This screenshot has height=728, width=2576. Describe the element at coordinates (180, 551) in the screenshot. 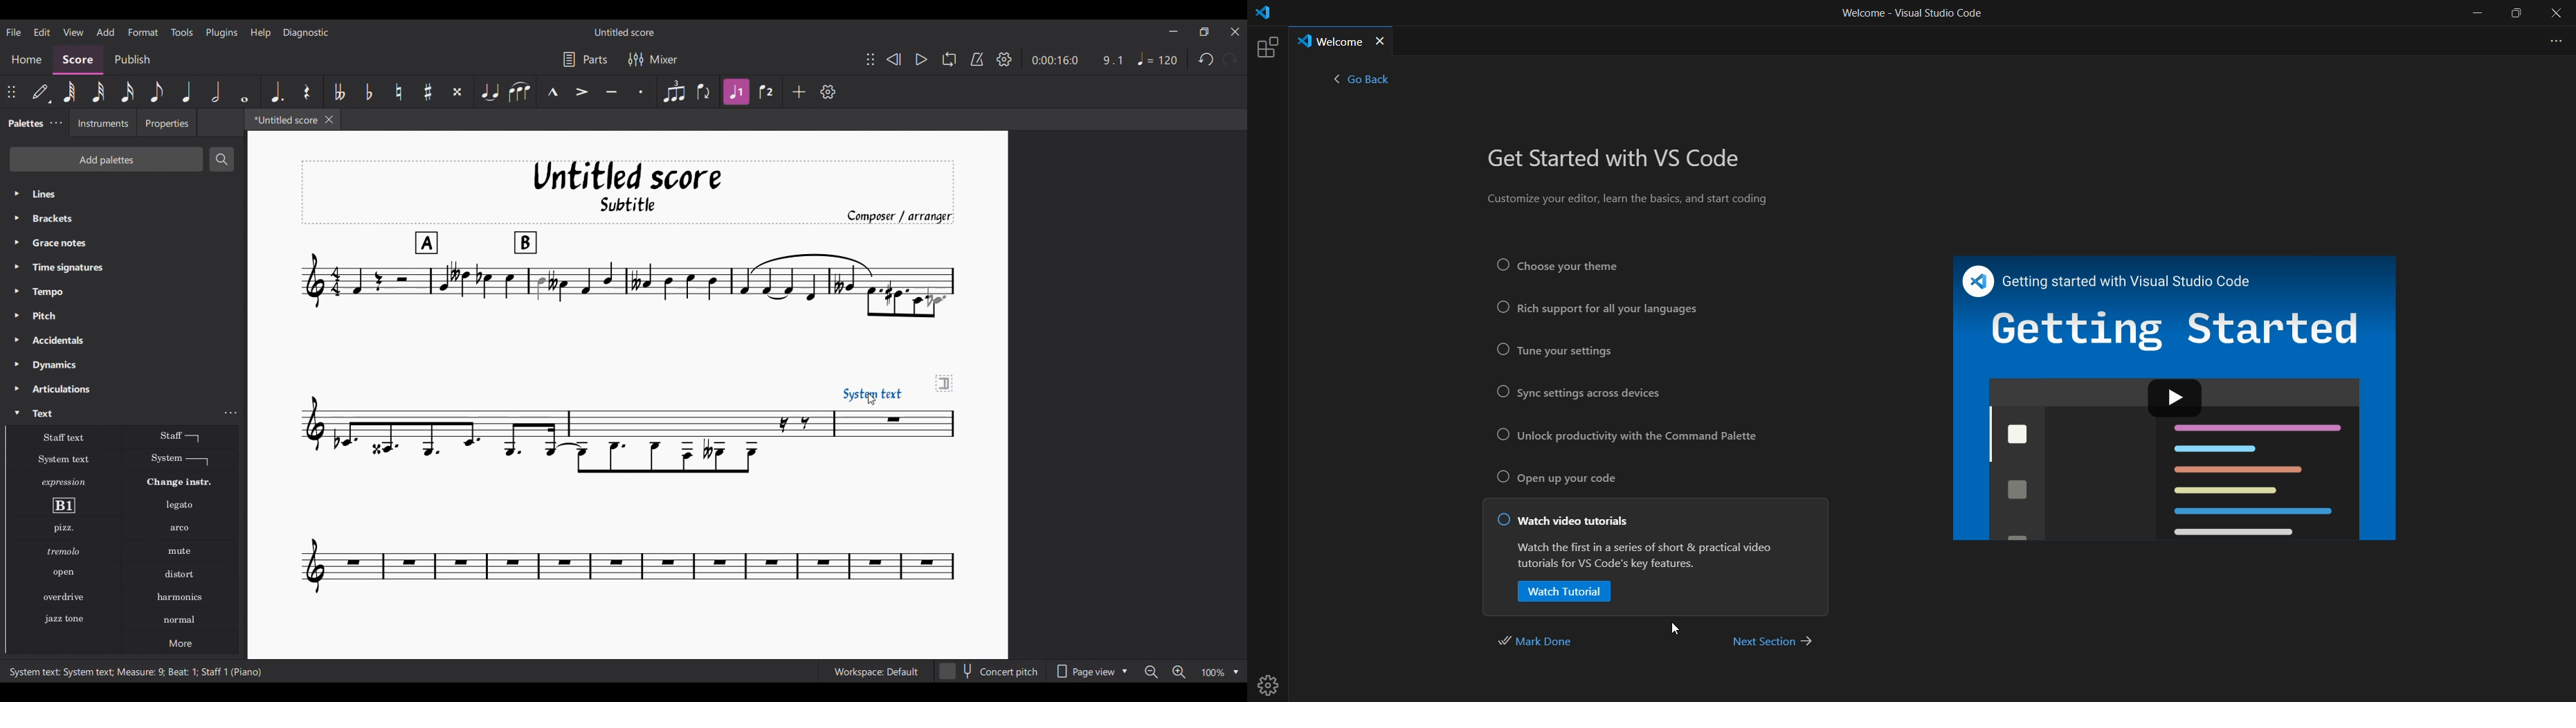

I see `Mute` at that location.